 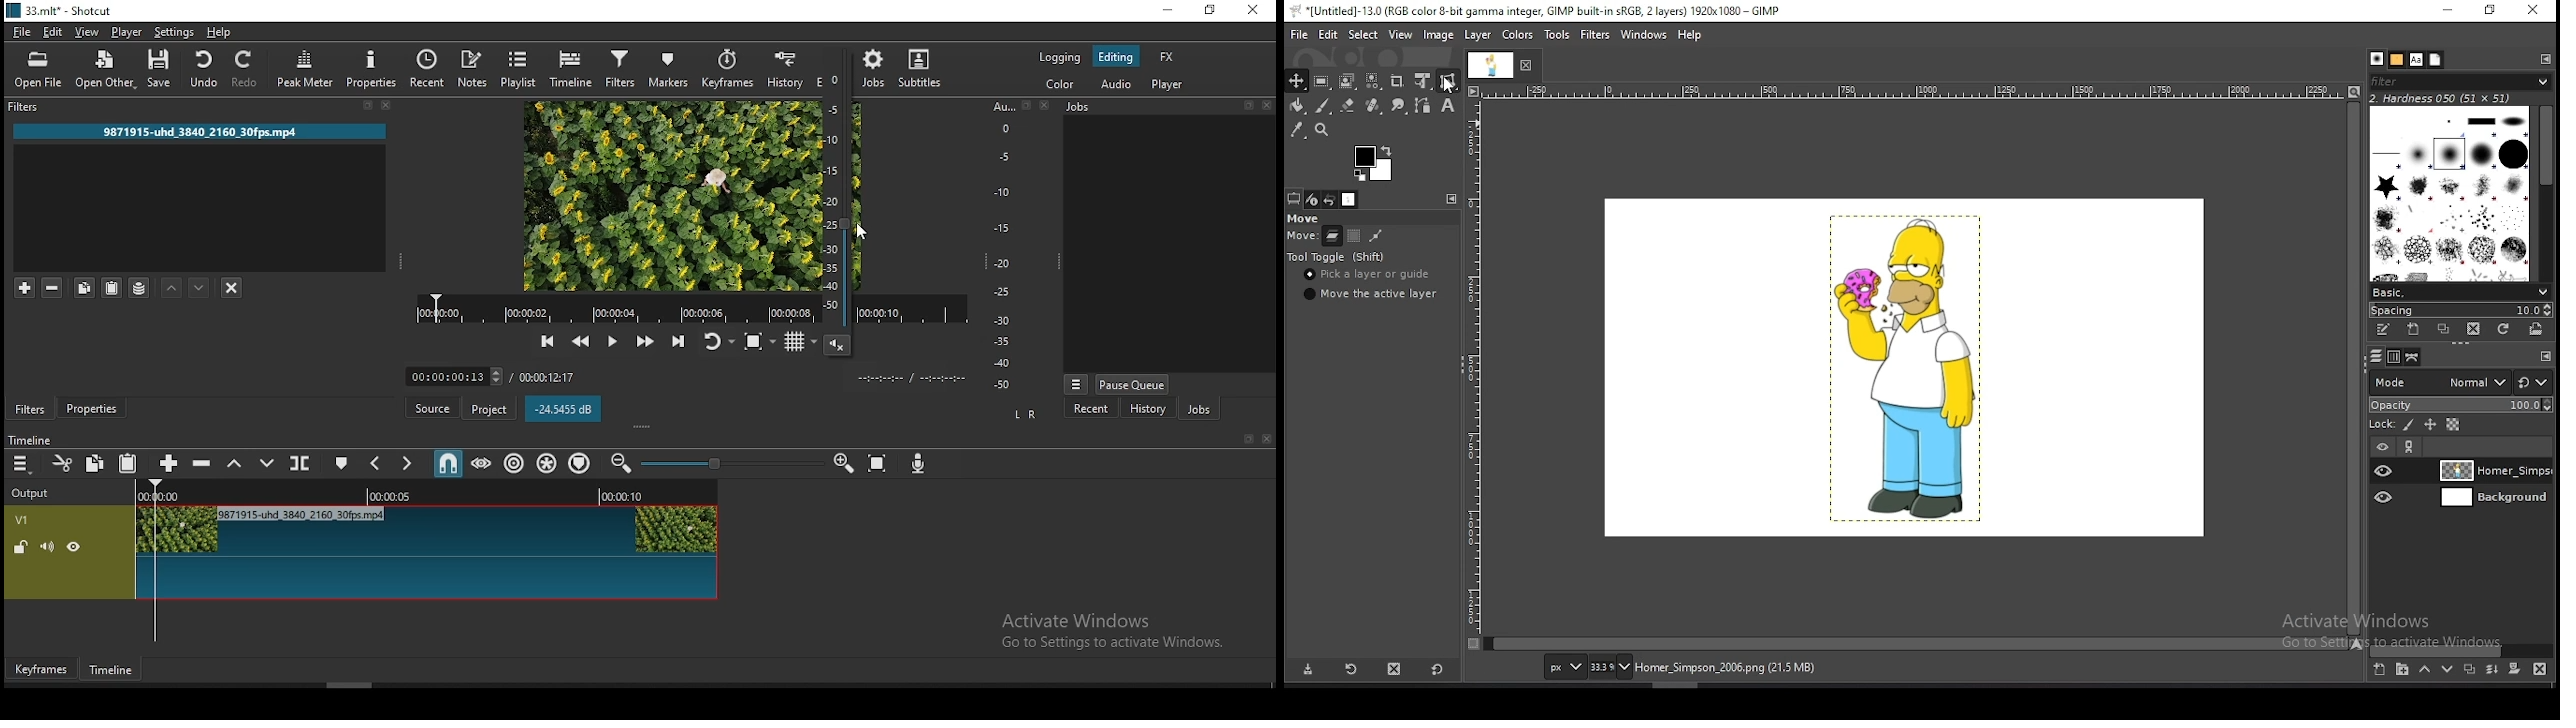 I want to click on timeline, so click(x=570, y=71).